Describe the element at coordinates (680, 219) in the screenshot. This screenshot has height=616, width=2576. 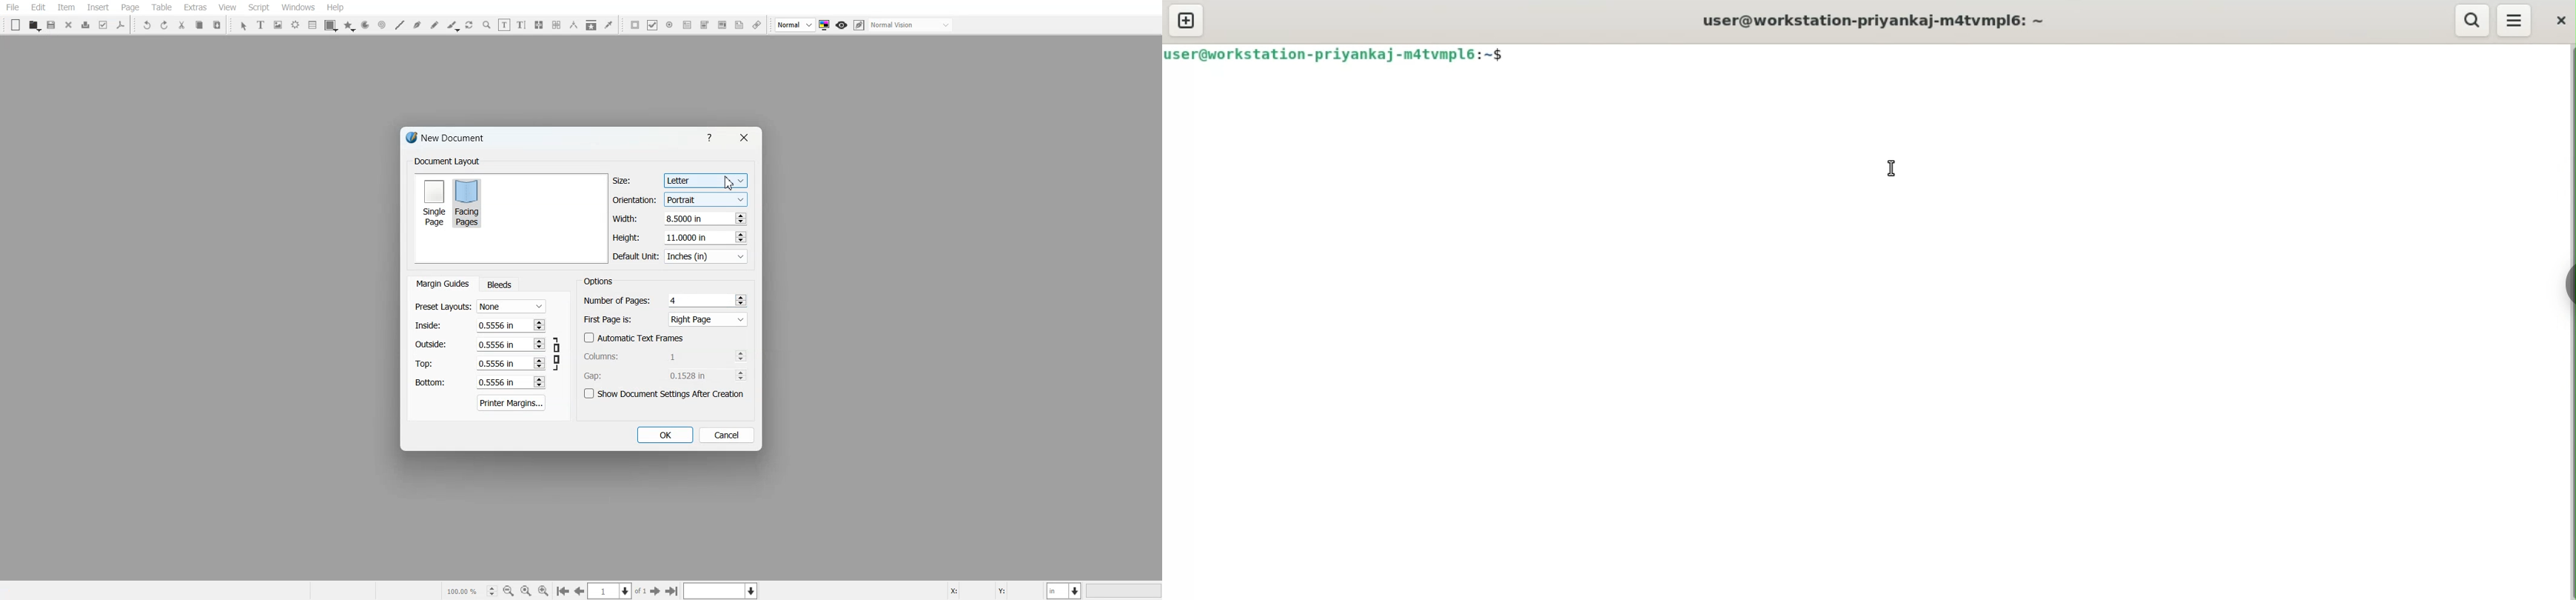
I see `Width adjuster` at that location.